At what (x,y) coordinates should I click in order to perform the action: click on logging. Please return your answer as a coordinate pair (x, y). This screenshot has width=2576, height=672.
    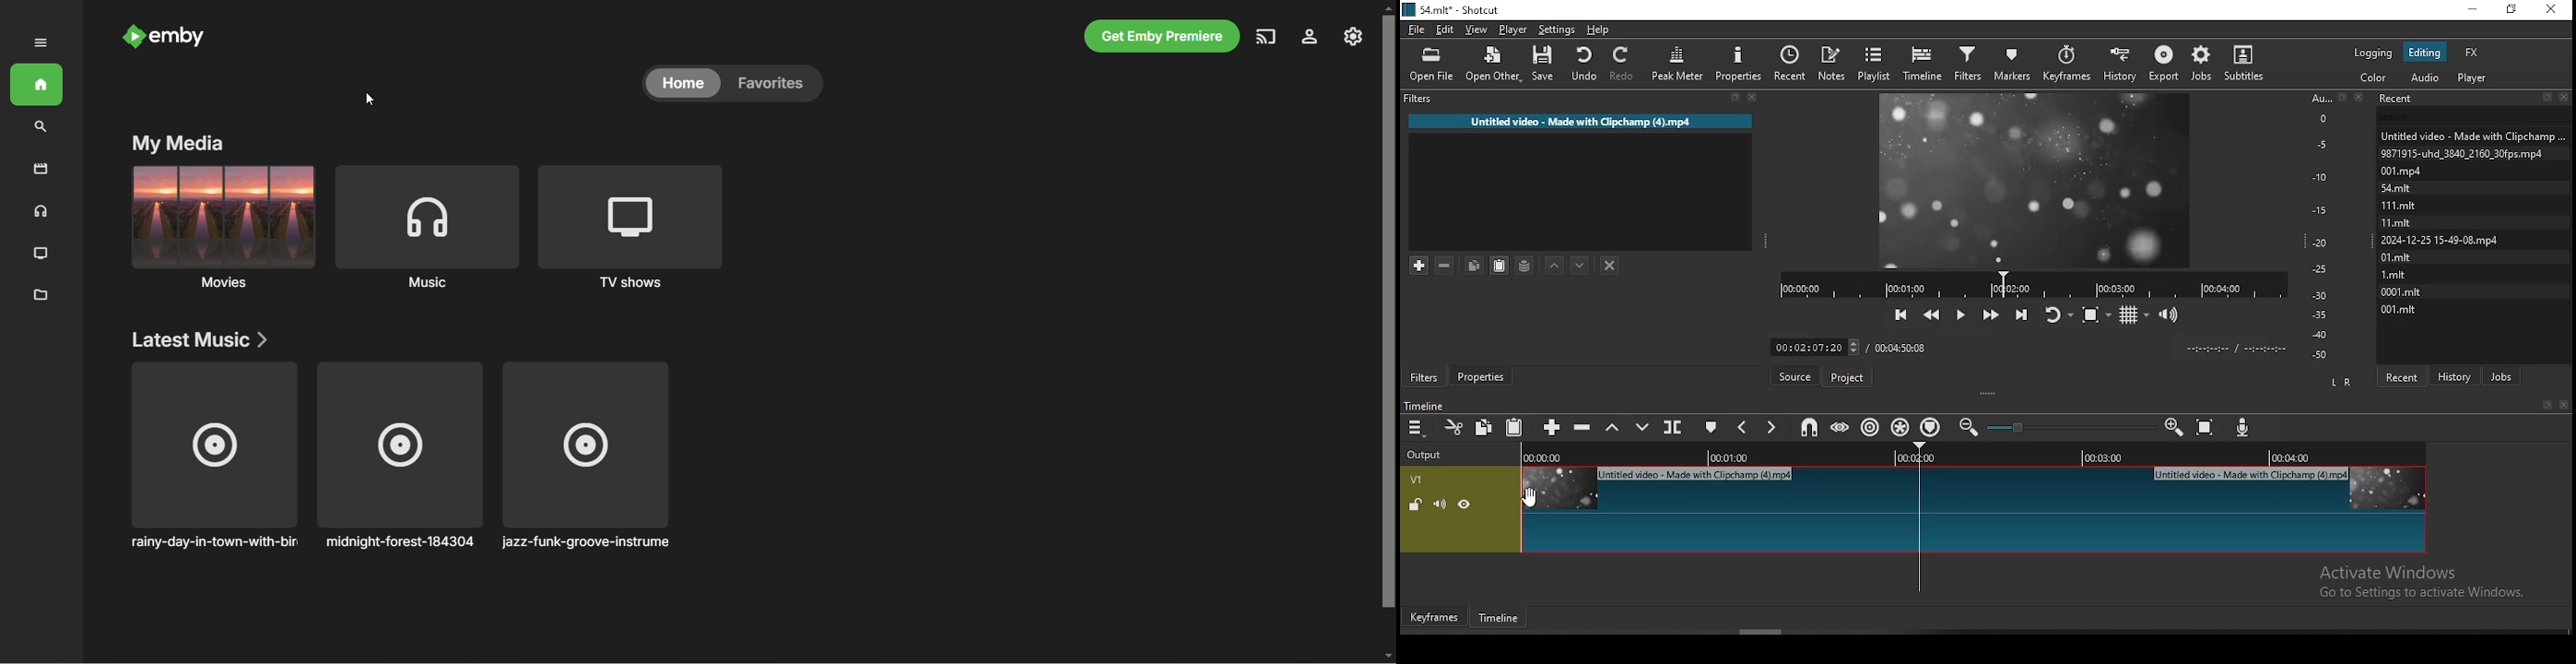
    Looking at the image, I should click on (2375, 54).